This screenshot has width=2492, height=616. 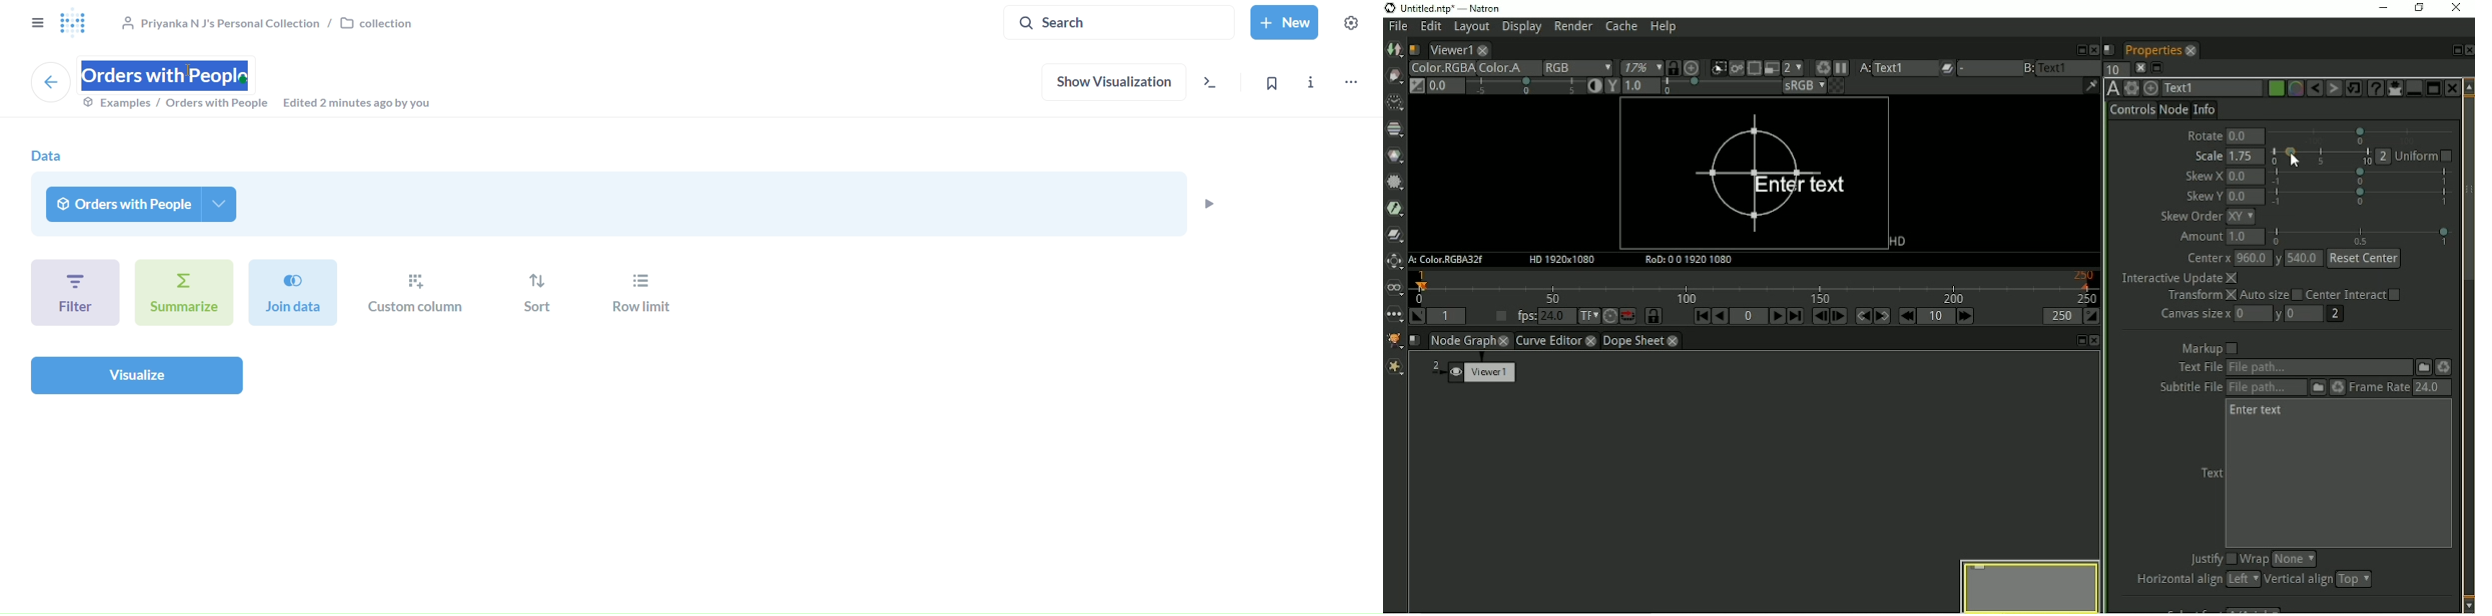 What do you see at coordinates (2353, 88) in the screenshot?
I see `Restore default values` at bounding box center [2353, 88].